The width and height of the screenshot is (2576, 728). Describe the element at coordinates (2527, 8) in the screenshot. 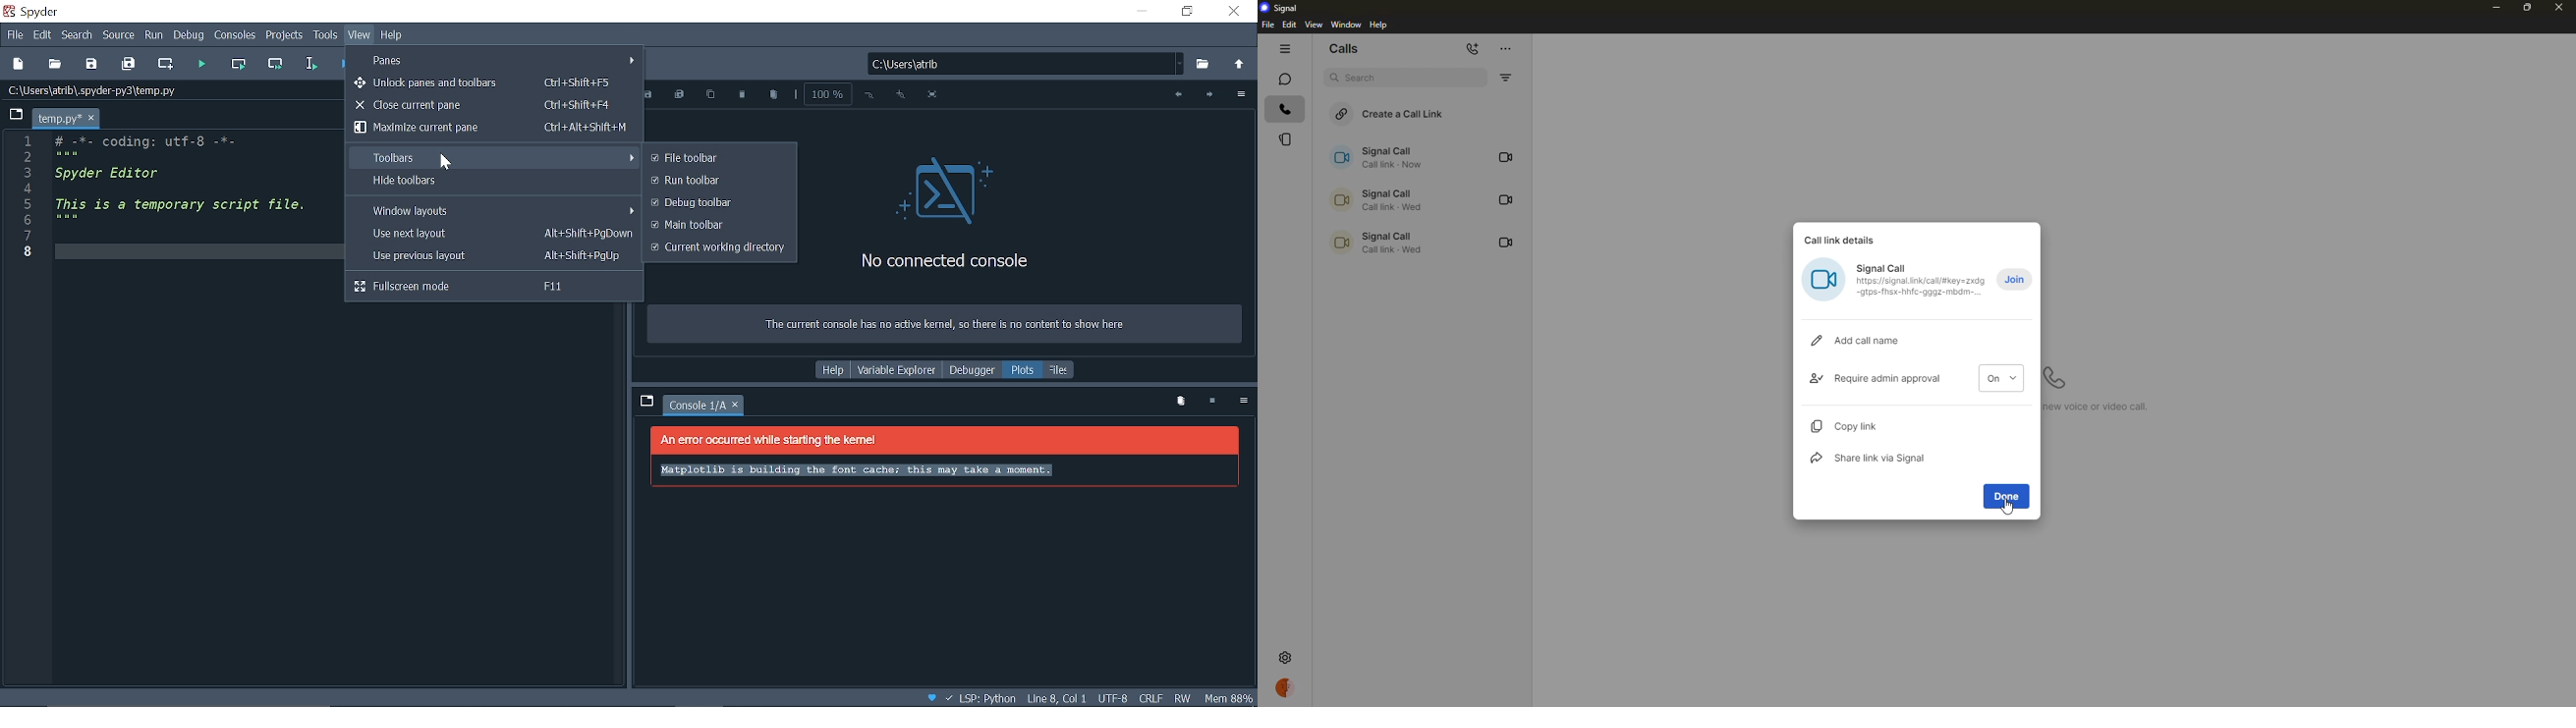

I see `maximize` at that location.